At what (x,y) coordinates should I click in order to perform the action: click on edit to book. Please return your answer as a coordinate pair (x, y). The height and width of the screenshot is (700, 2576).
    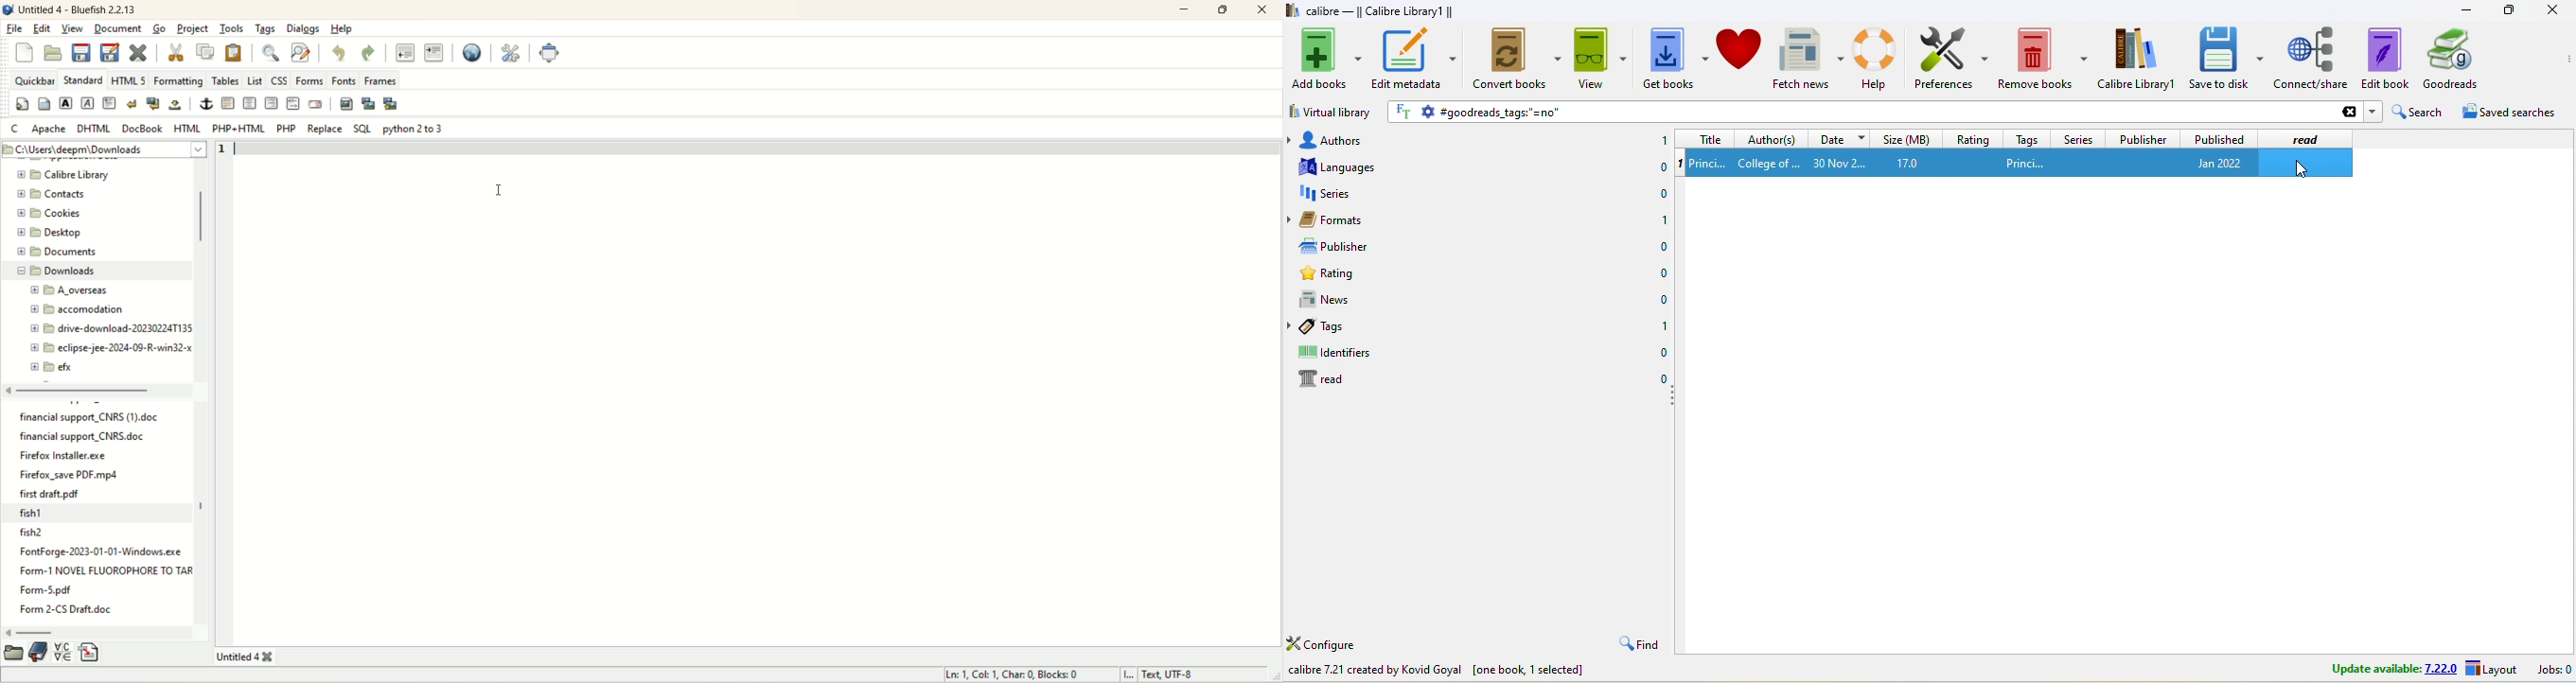
    Looking at the image, I should click on (2385, 59).